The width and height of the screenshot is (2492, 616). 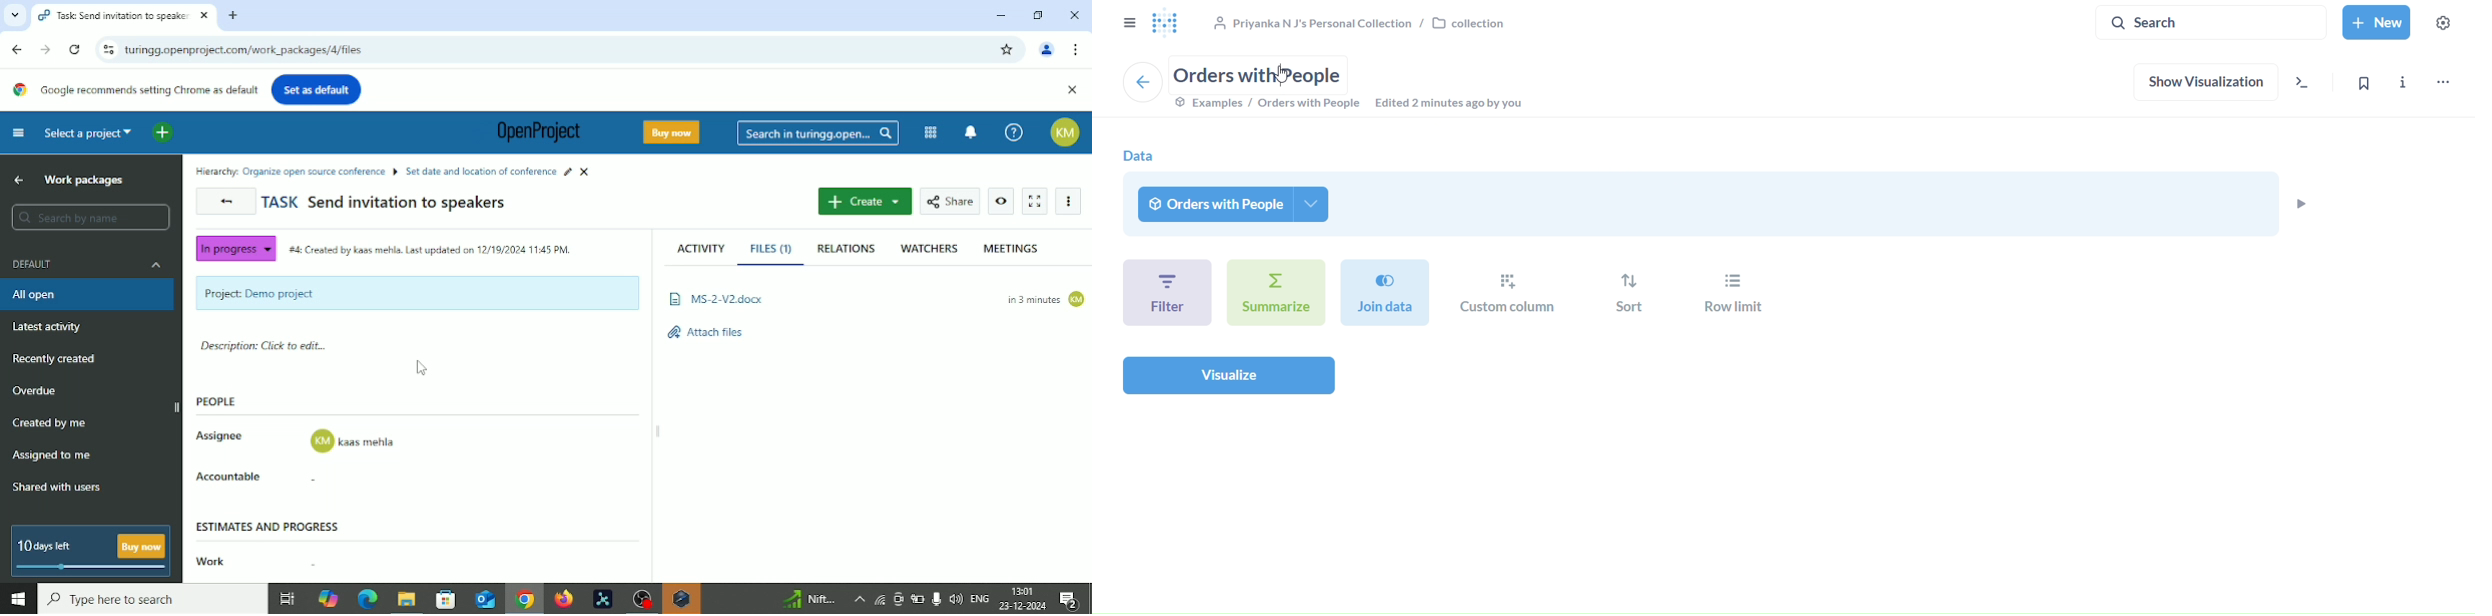 I want to click on Description, so click(x=266, y=348).